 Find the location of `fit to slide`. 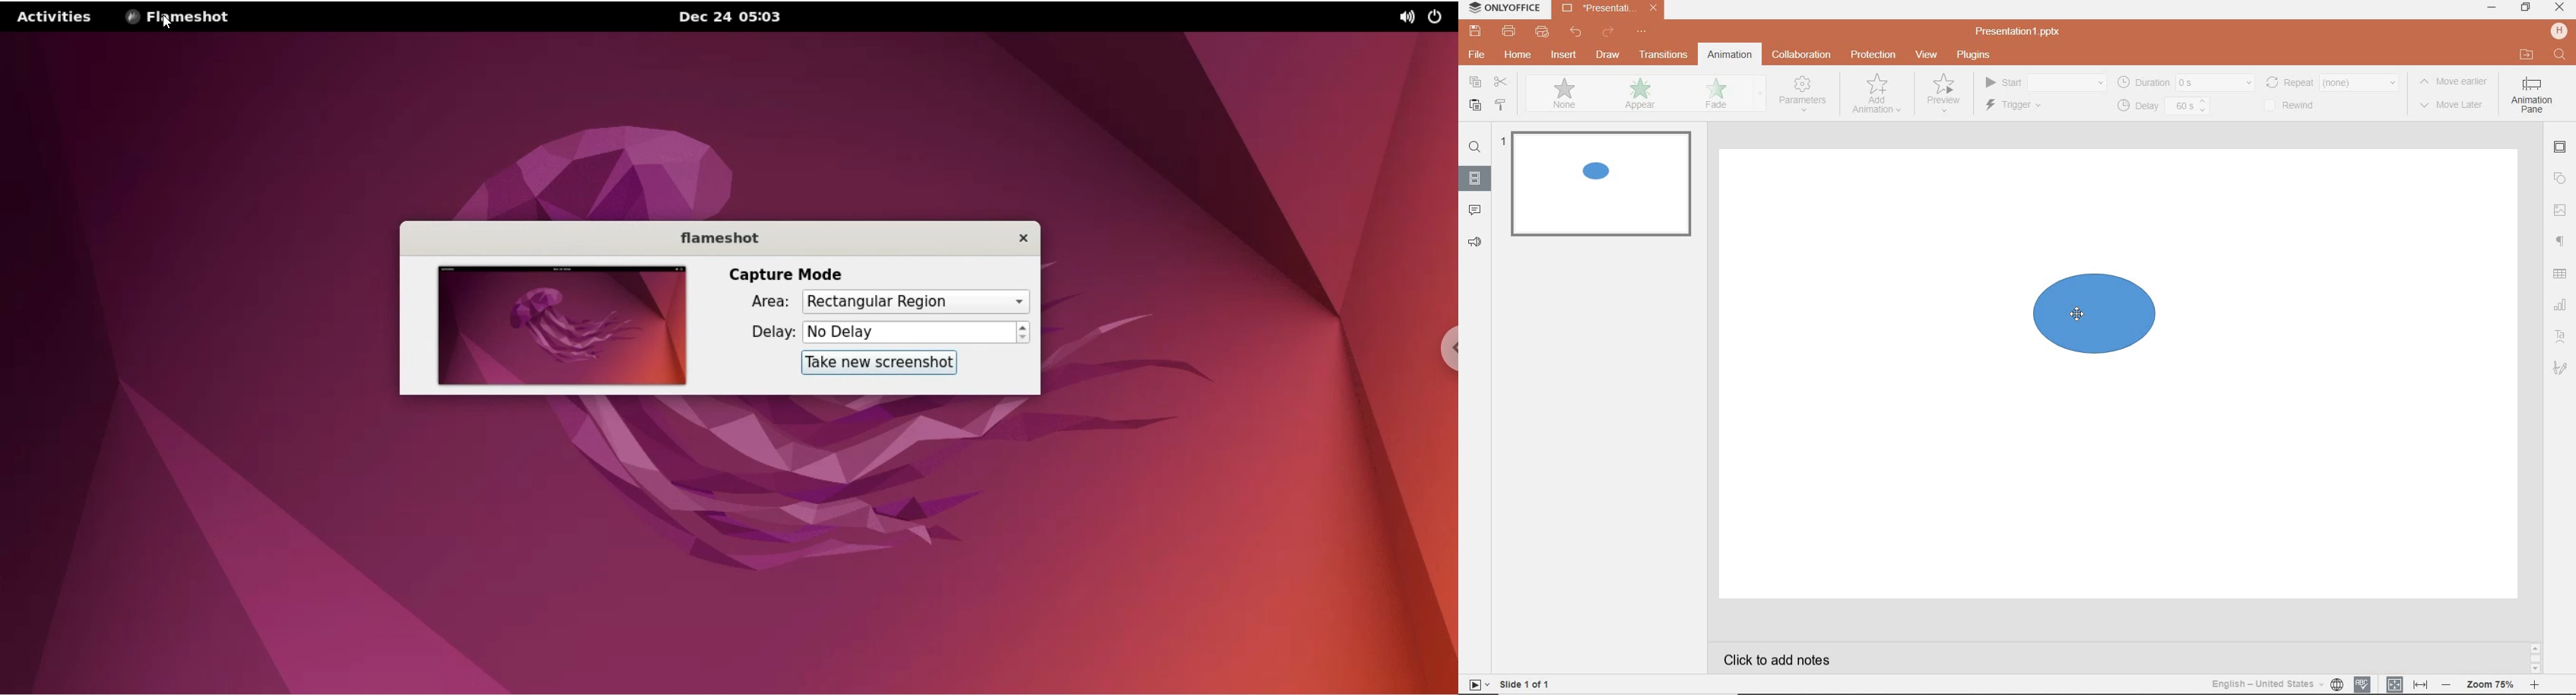

fit to slide is located at coordinates (2396, 682).